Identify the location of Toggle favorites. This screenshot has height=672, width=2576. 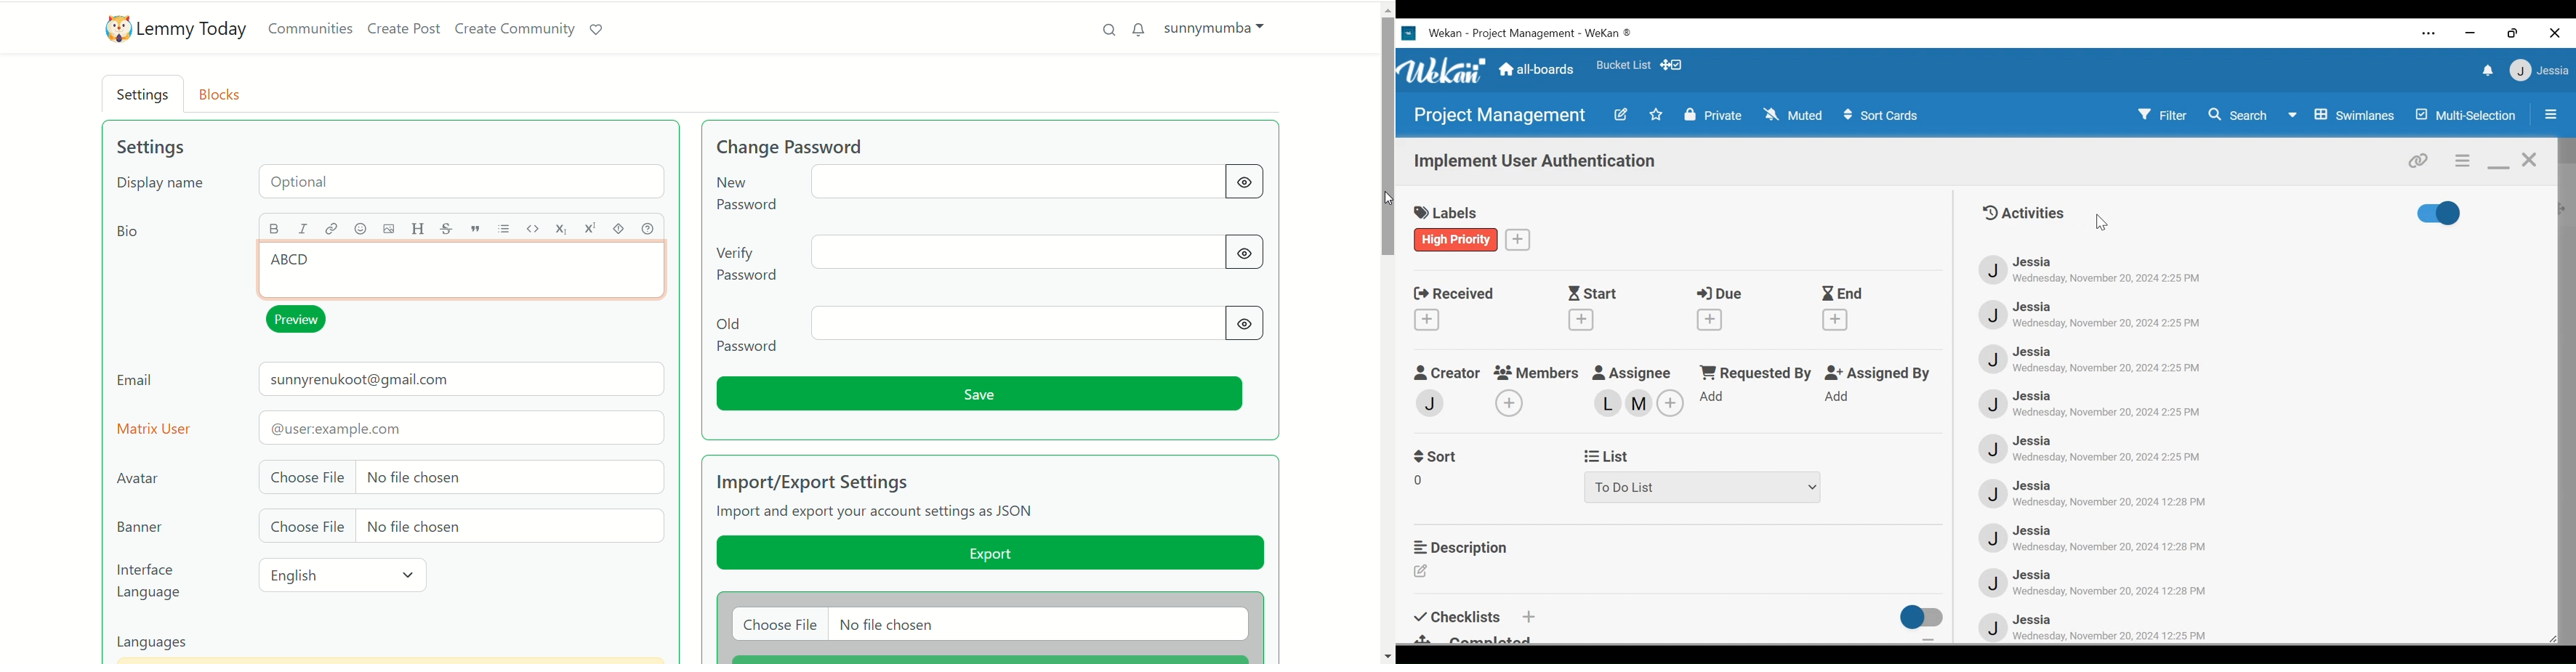
(1656, 114).